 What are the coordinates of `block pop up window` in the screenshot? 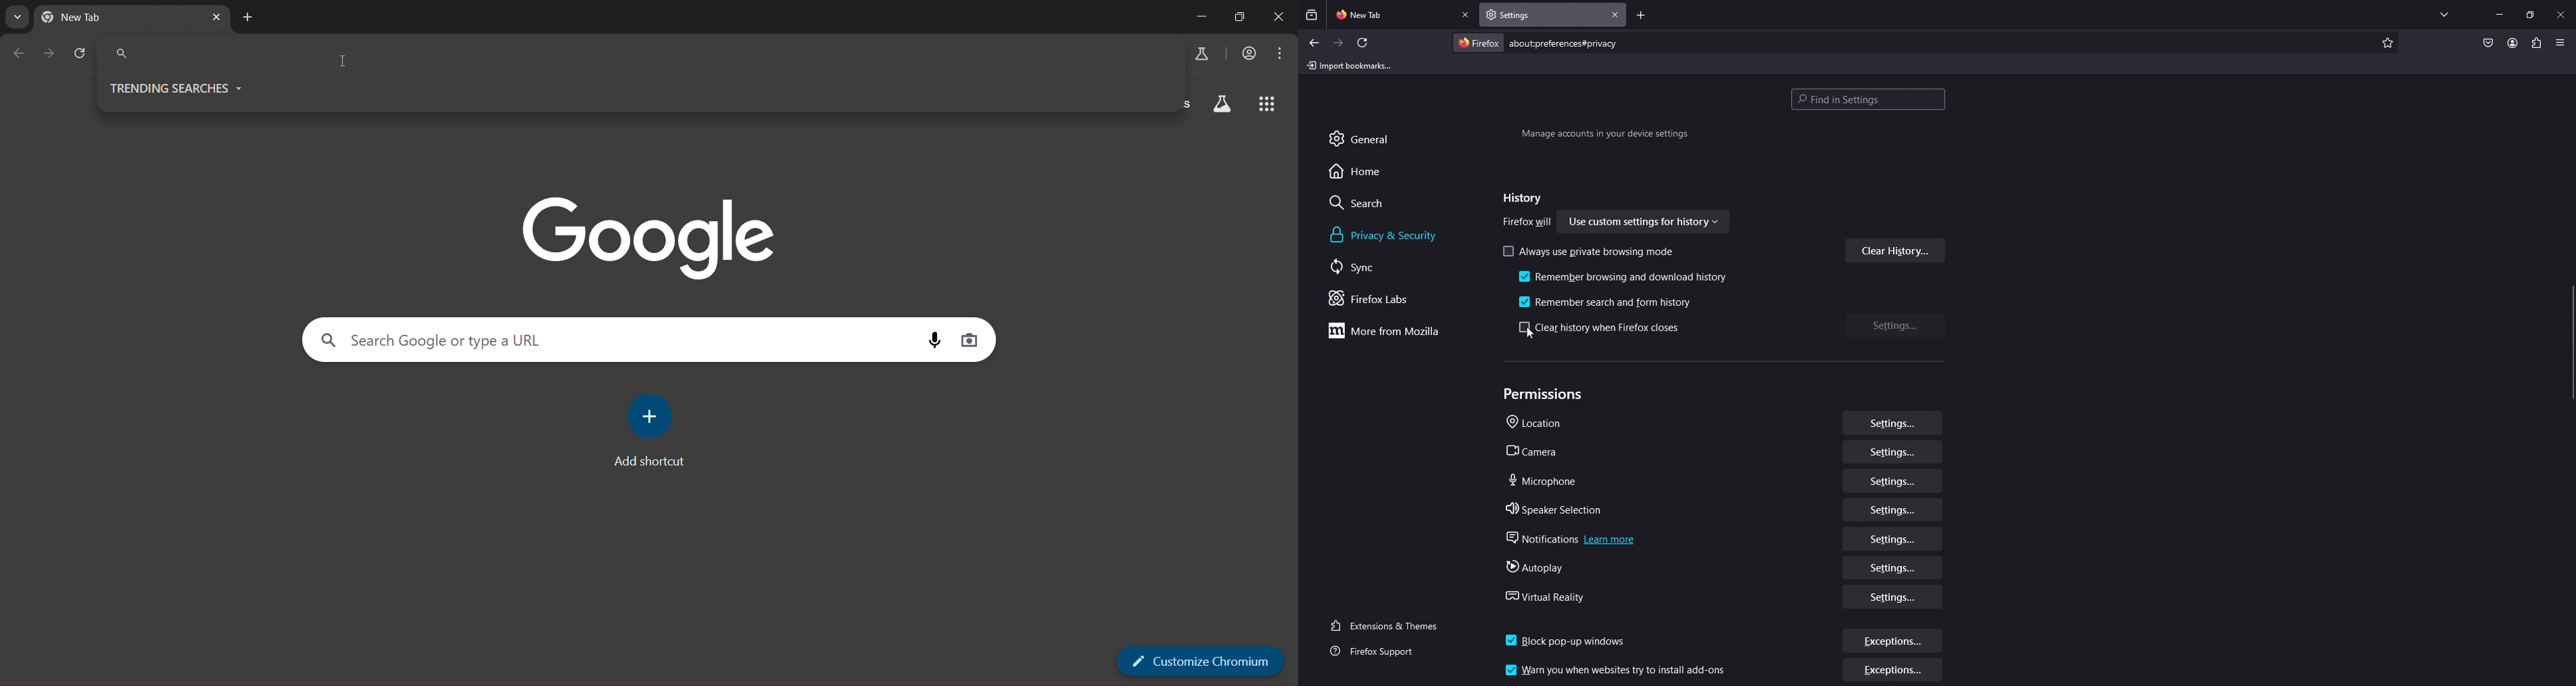 It's located at (1568, 637).